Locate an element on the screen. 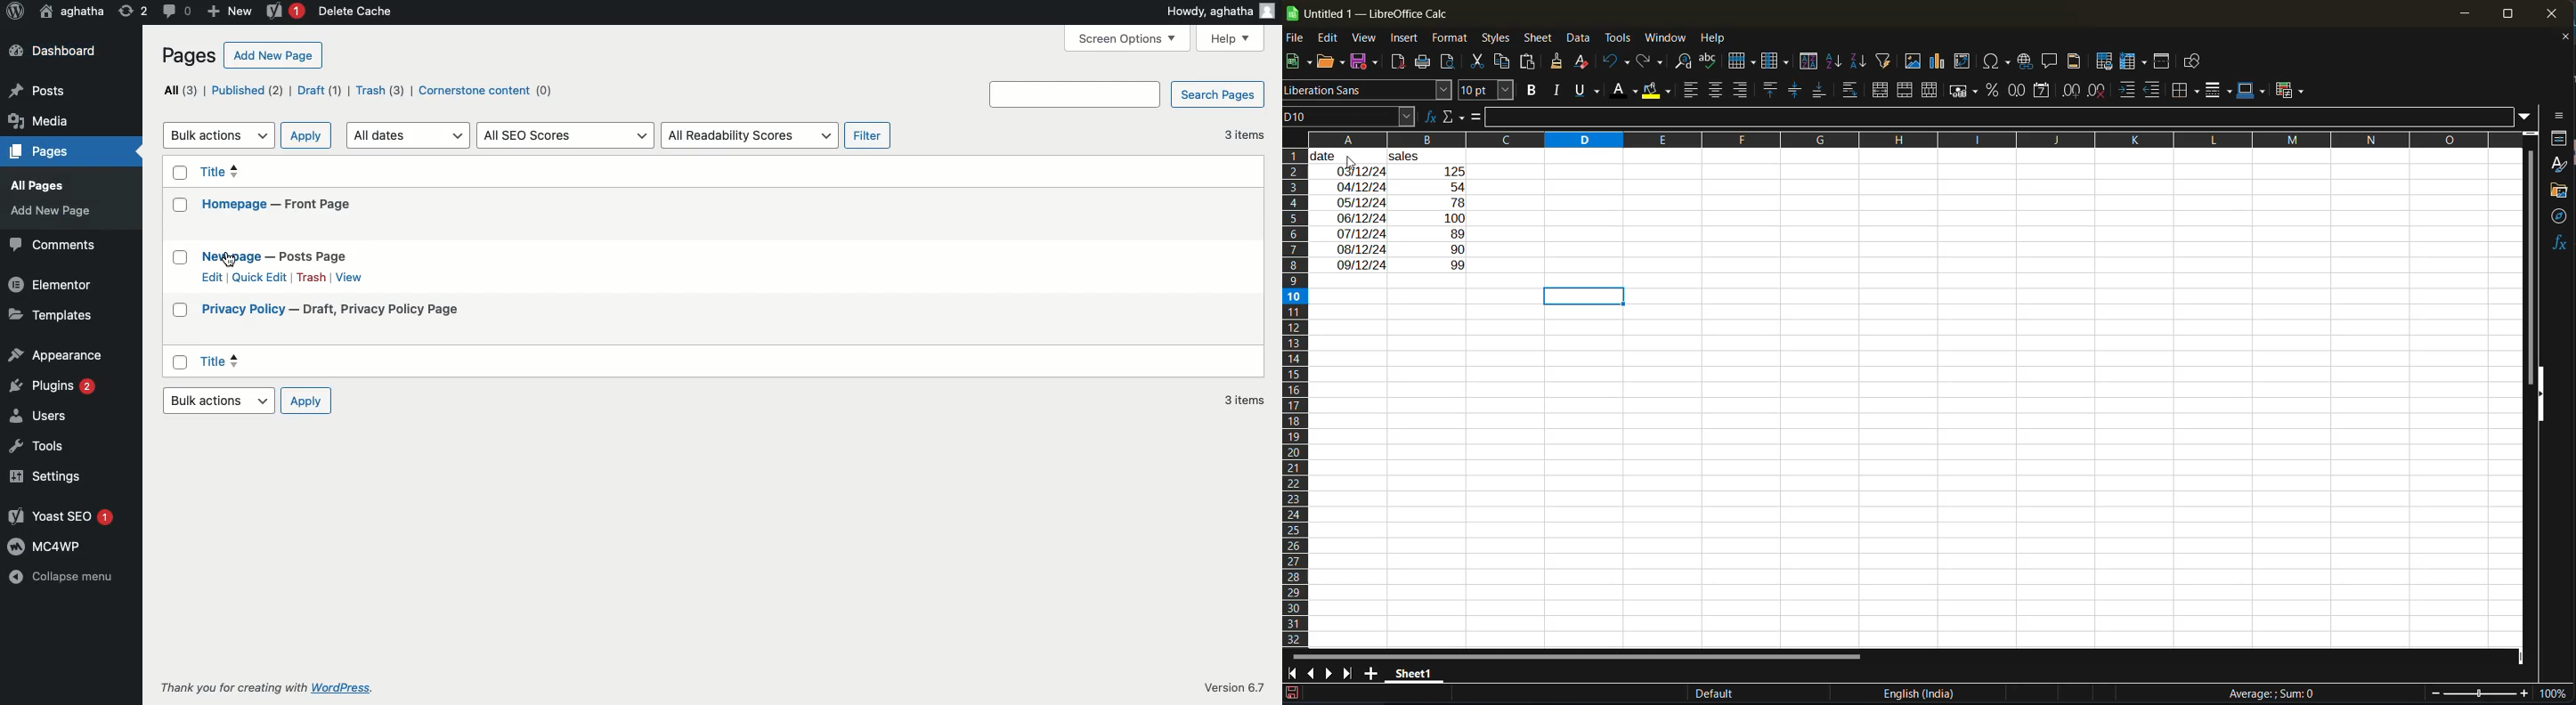 Image resolution: width=2576 pixels, height=728 pixels. Quick edit is located at coordinates (259, 277).